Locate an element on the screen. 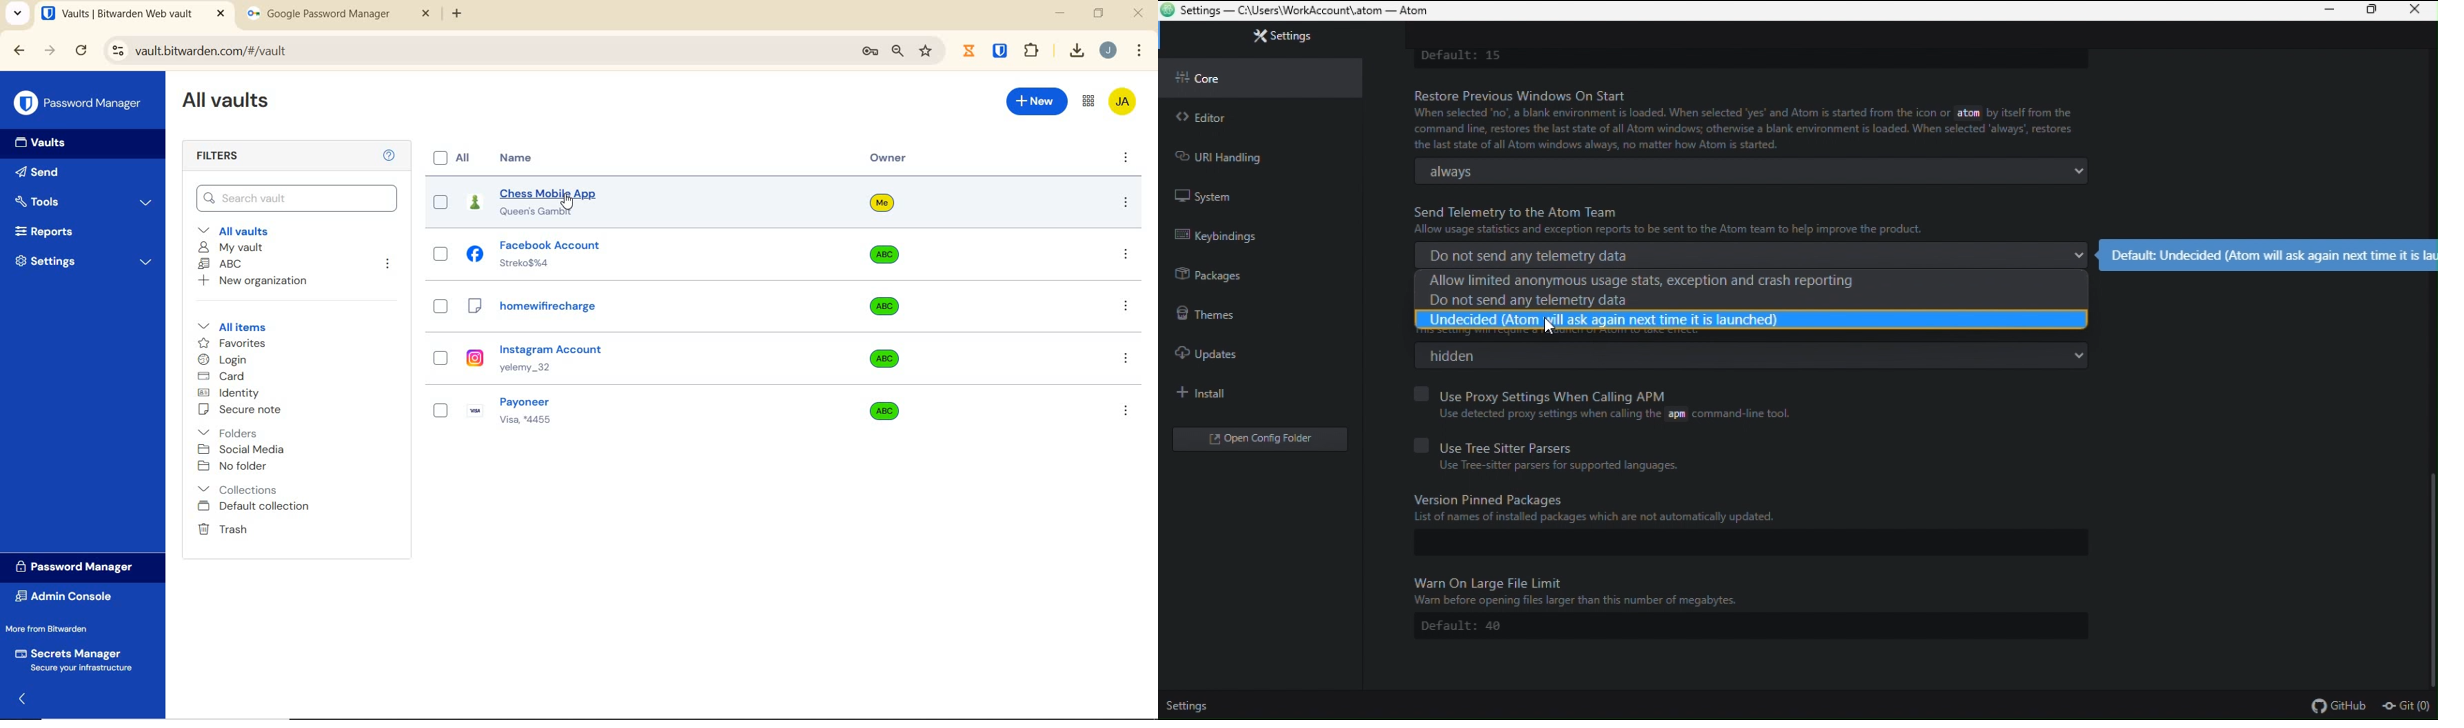 The image size is (2464, 728). All vaults is located at coordinates (243, 230).